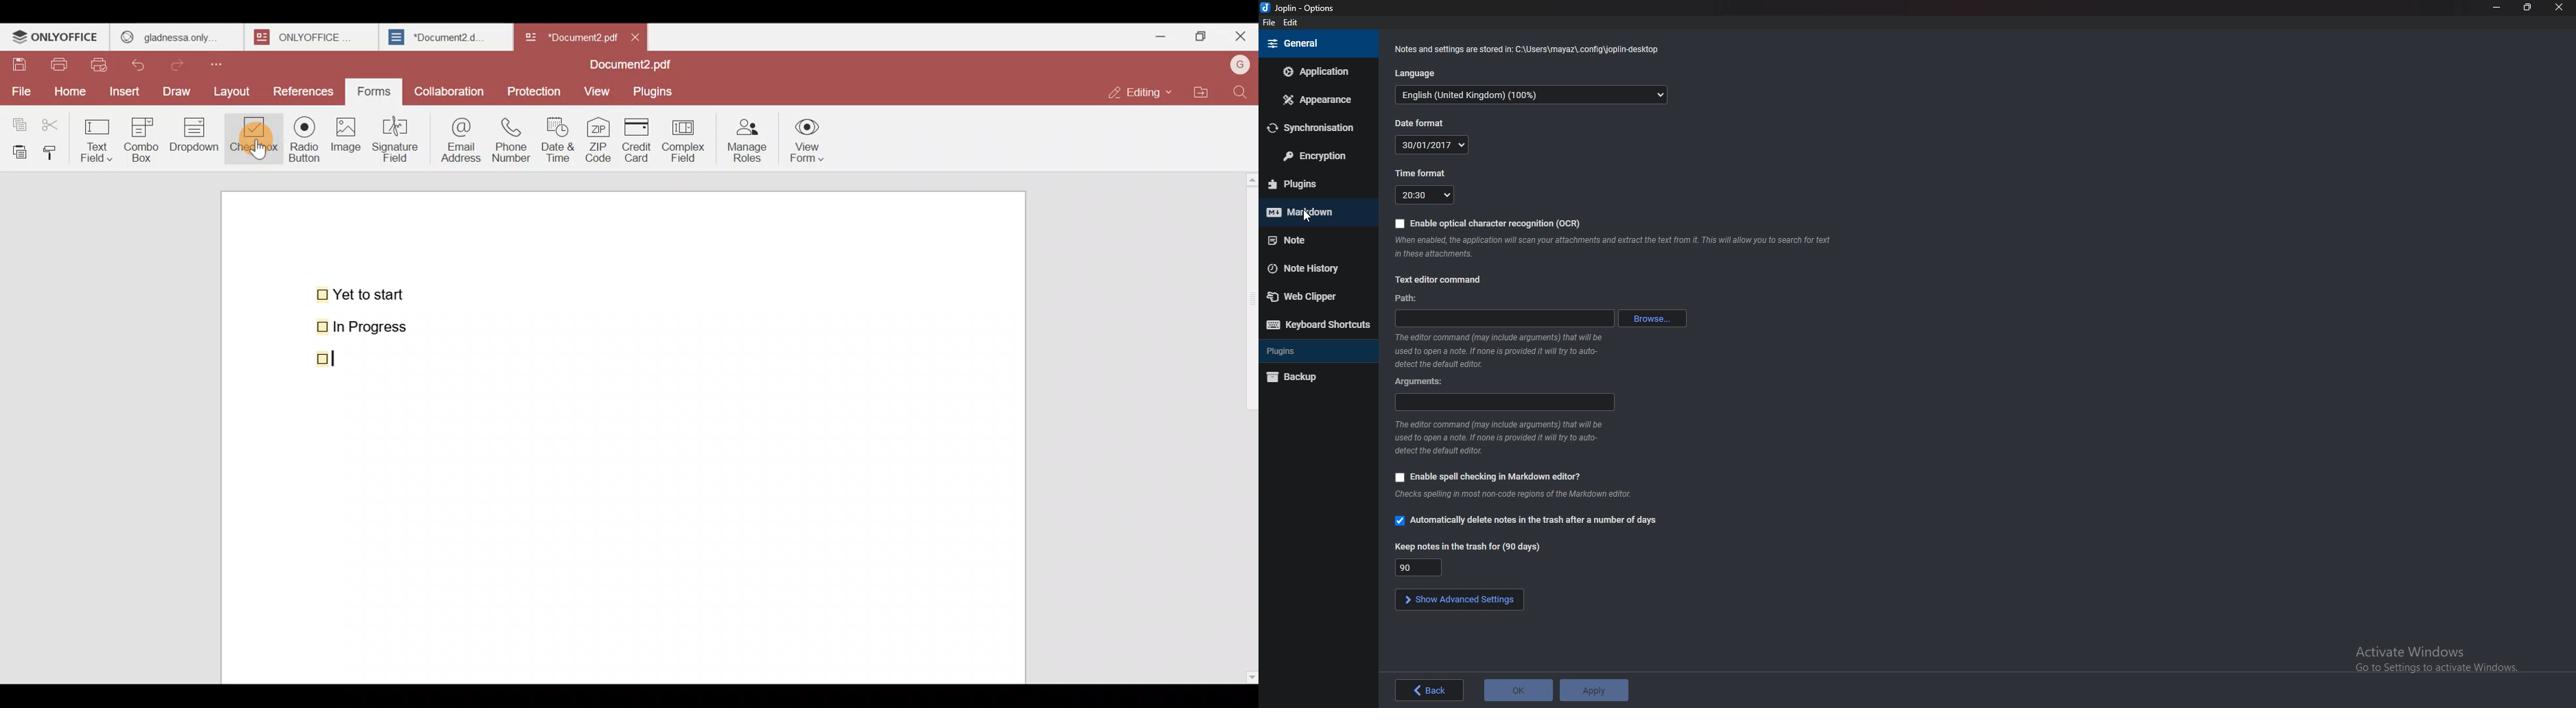  I want to click on 20:30, so click(1425, 195).